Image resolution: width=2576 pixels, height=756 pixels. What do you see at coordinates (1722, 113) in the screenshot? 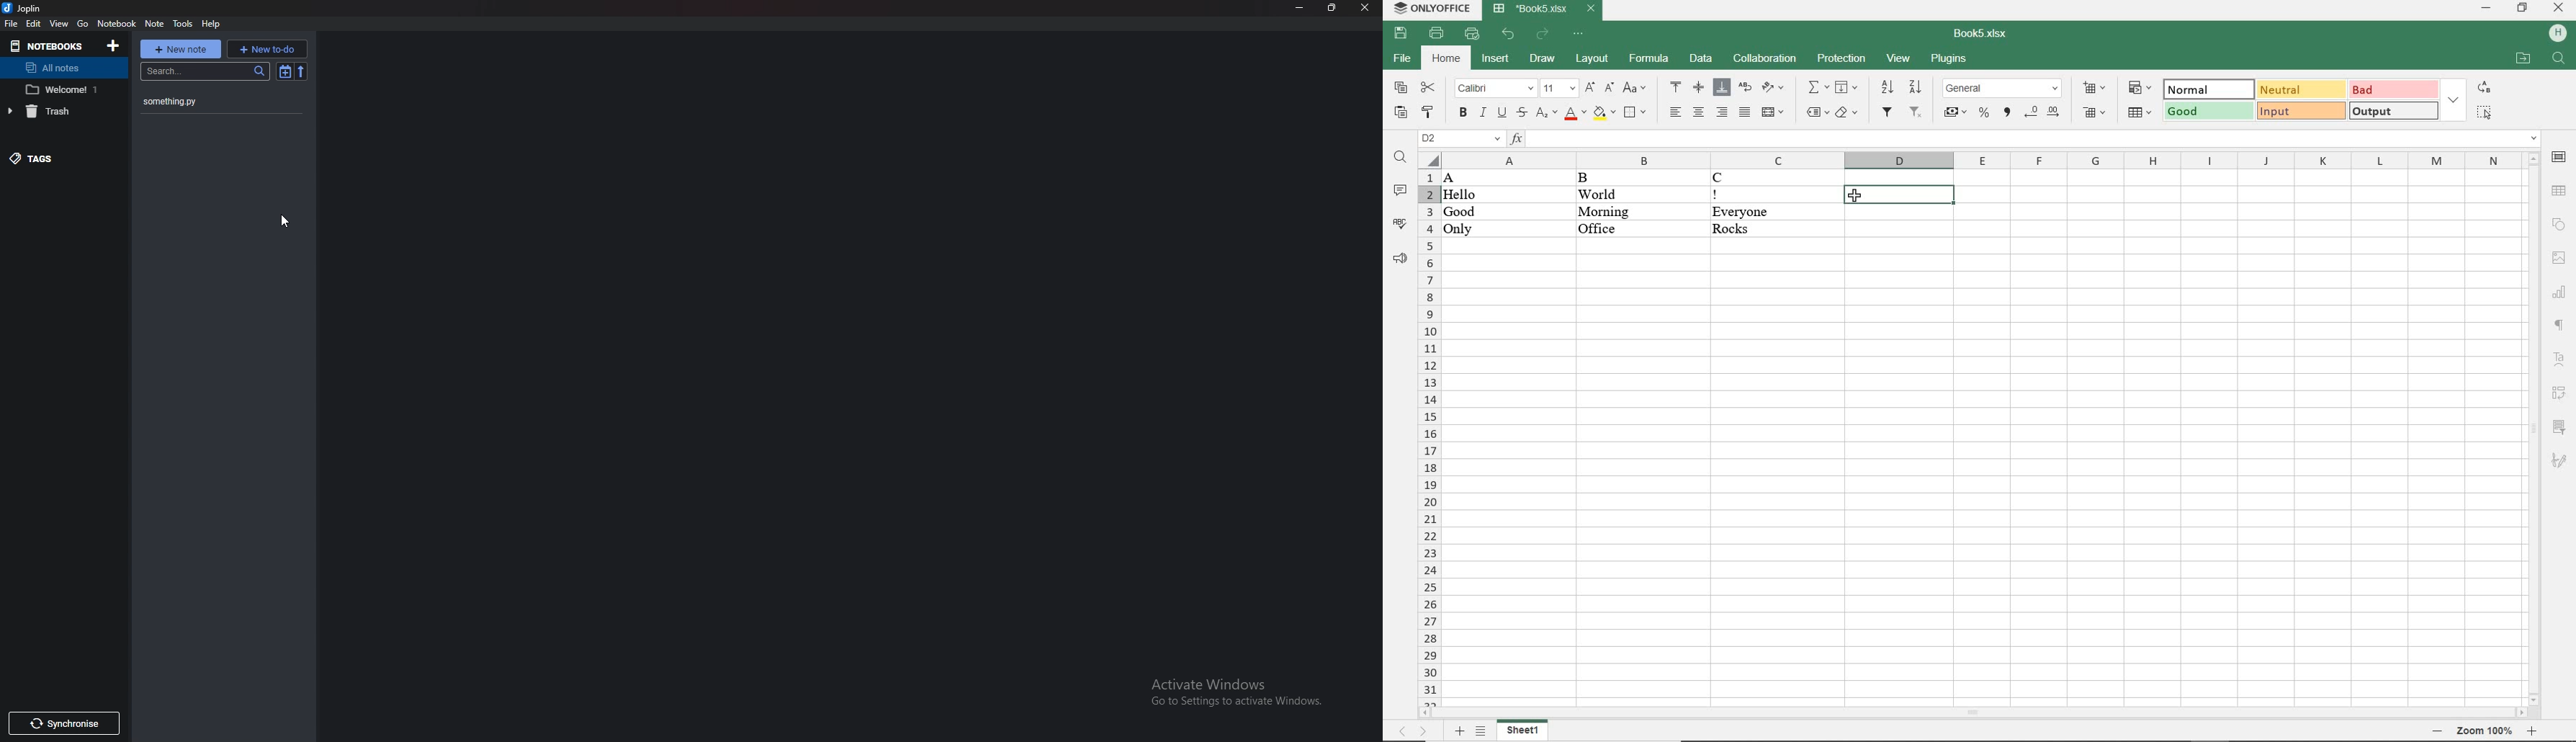
I see `align right` at bounding box center [1722, 113].